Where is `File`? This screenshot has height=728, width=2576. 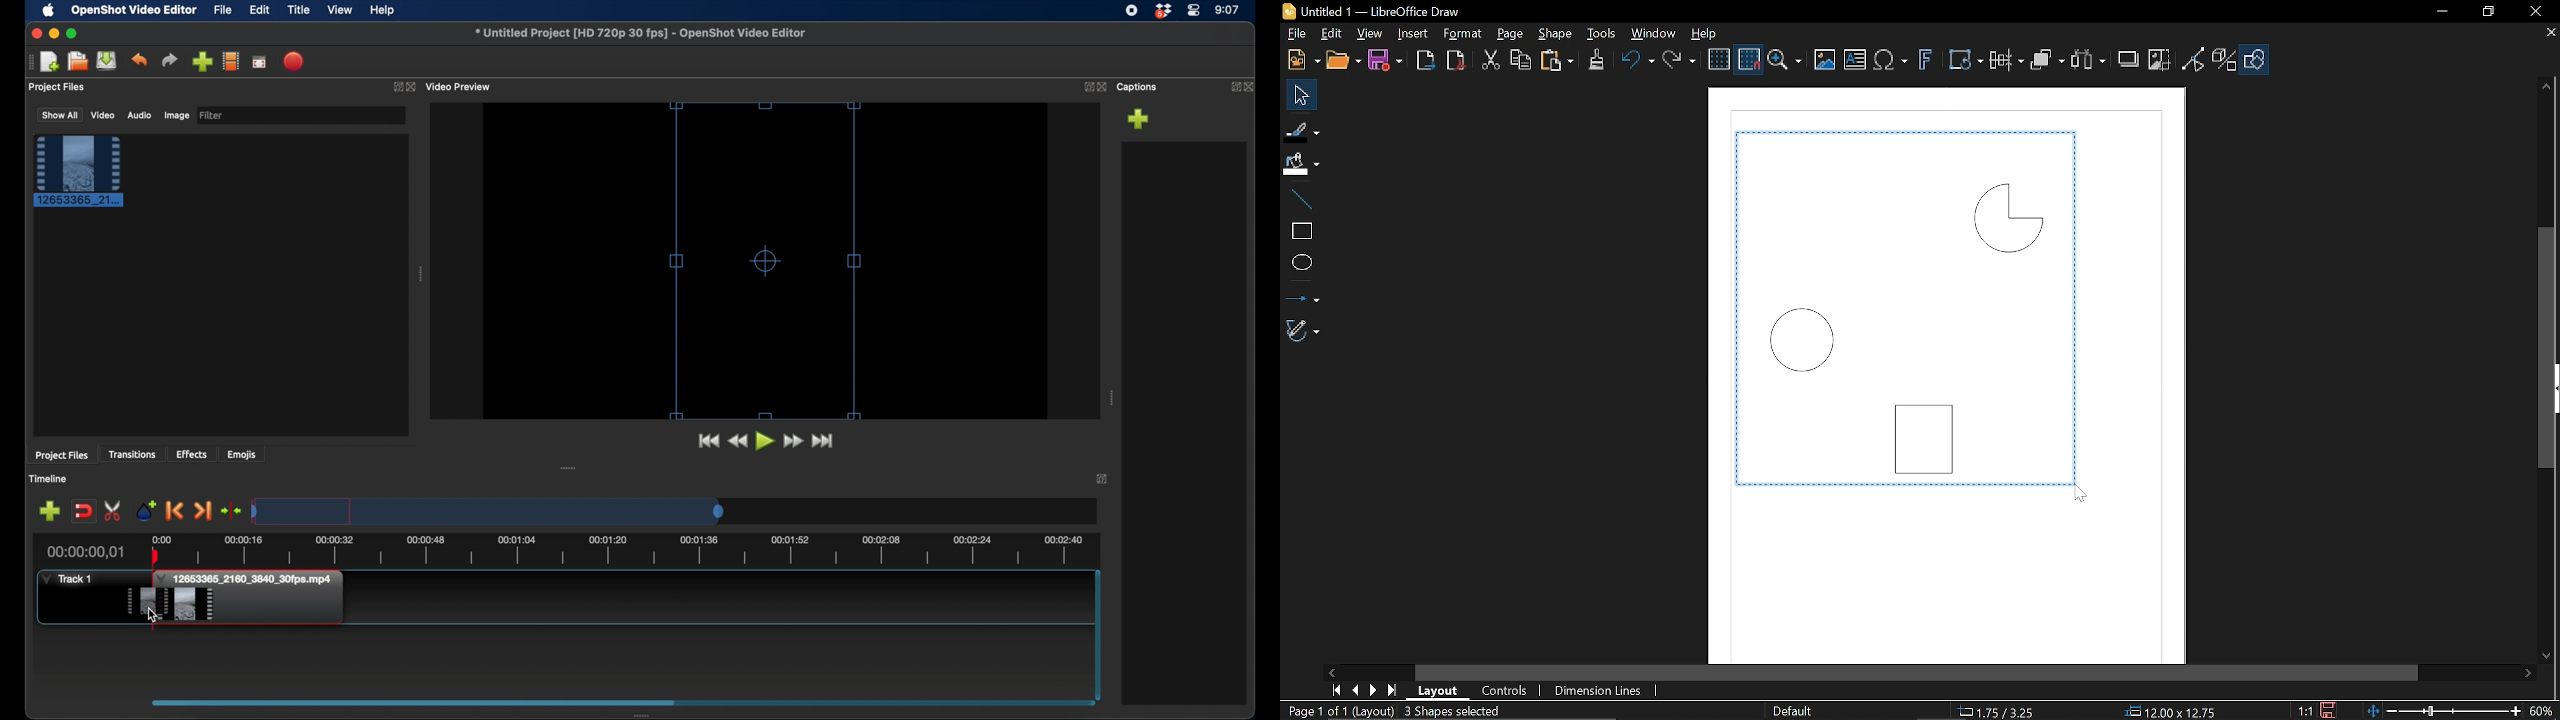 File is located at coordinates (1297, 32).